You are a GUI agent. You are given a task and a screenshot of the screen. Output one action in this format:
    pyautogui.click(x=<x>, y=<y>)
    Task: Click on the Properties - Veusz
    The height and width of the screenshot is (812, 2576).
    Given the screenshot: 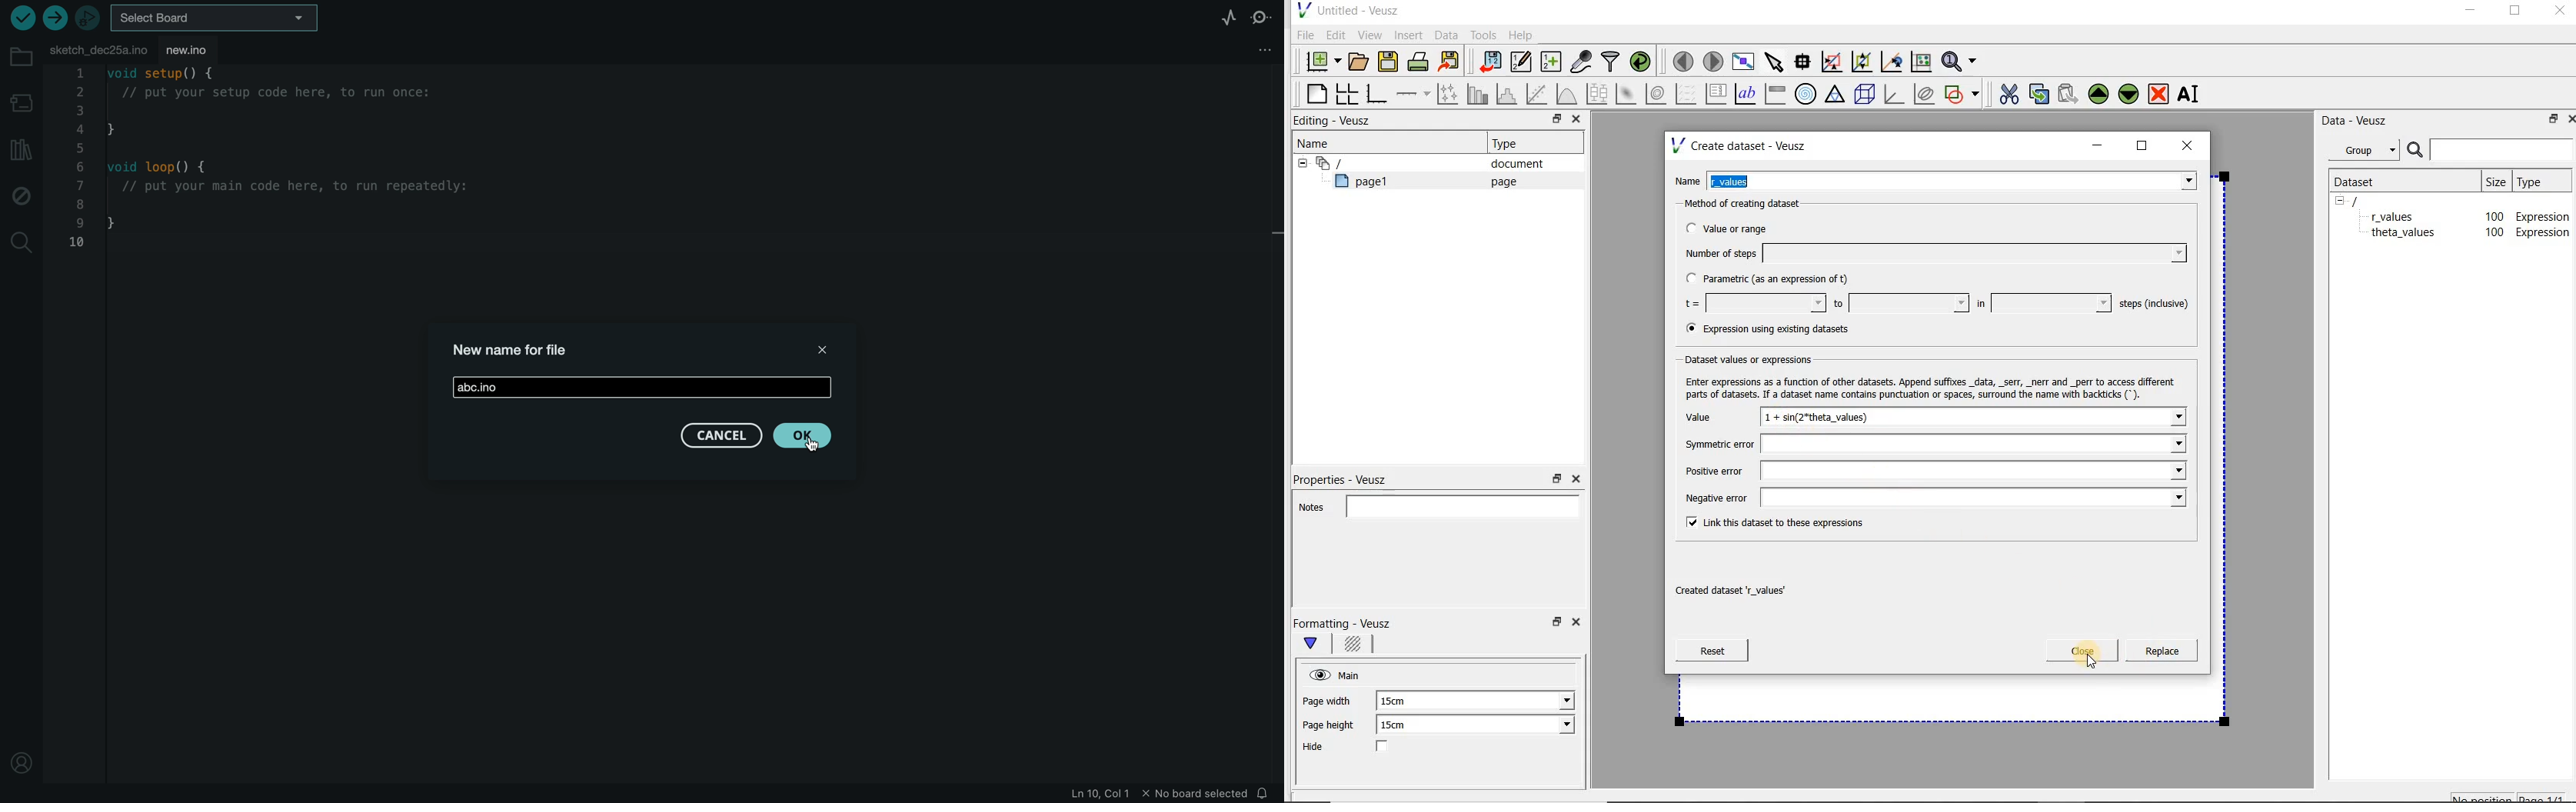 What is the action you would take?
    pyautogui.click(x=1348, y=477)
    